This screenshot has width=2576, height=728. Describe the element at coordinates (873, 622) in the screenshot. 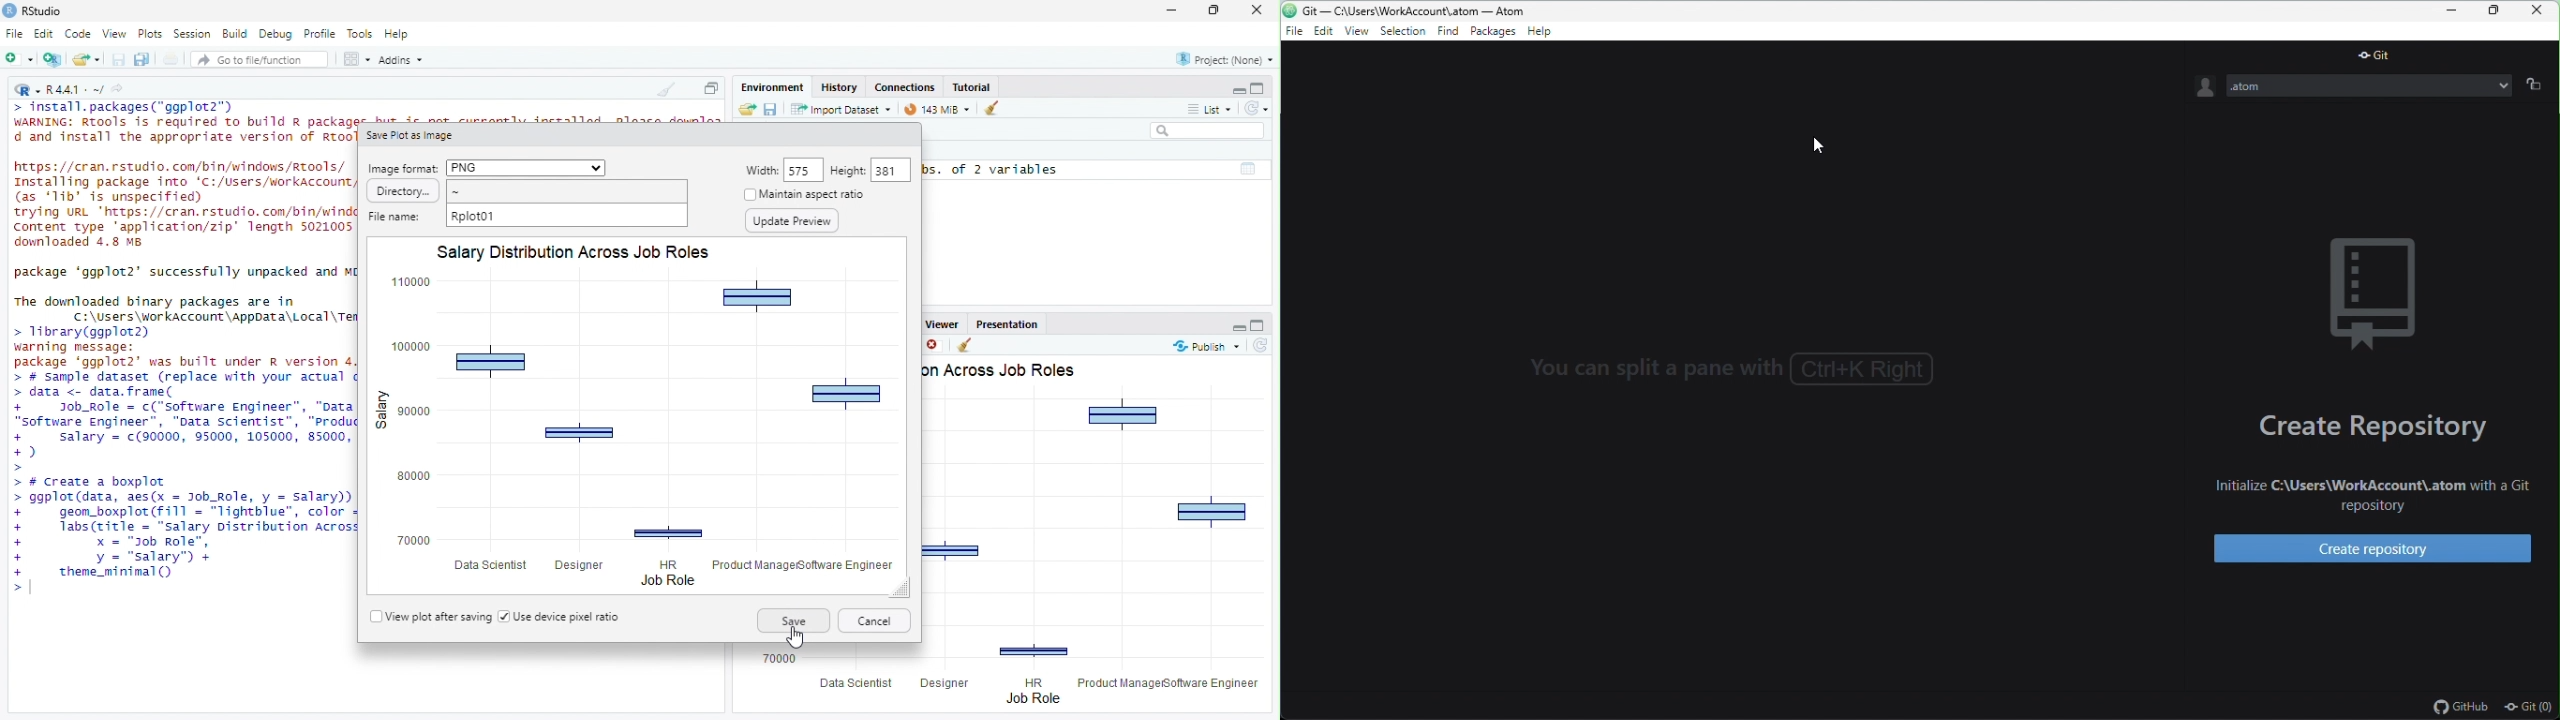

I see `cancel` at that location.